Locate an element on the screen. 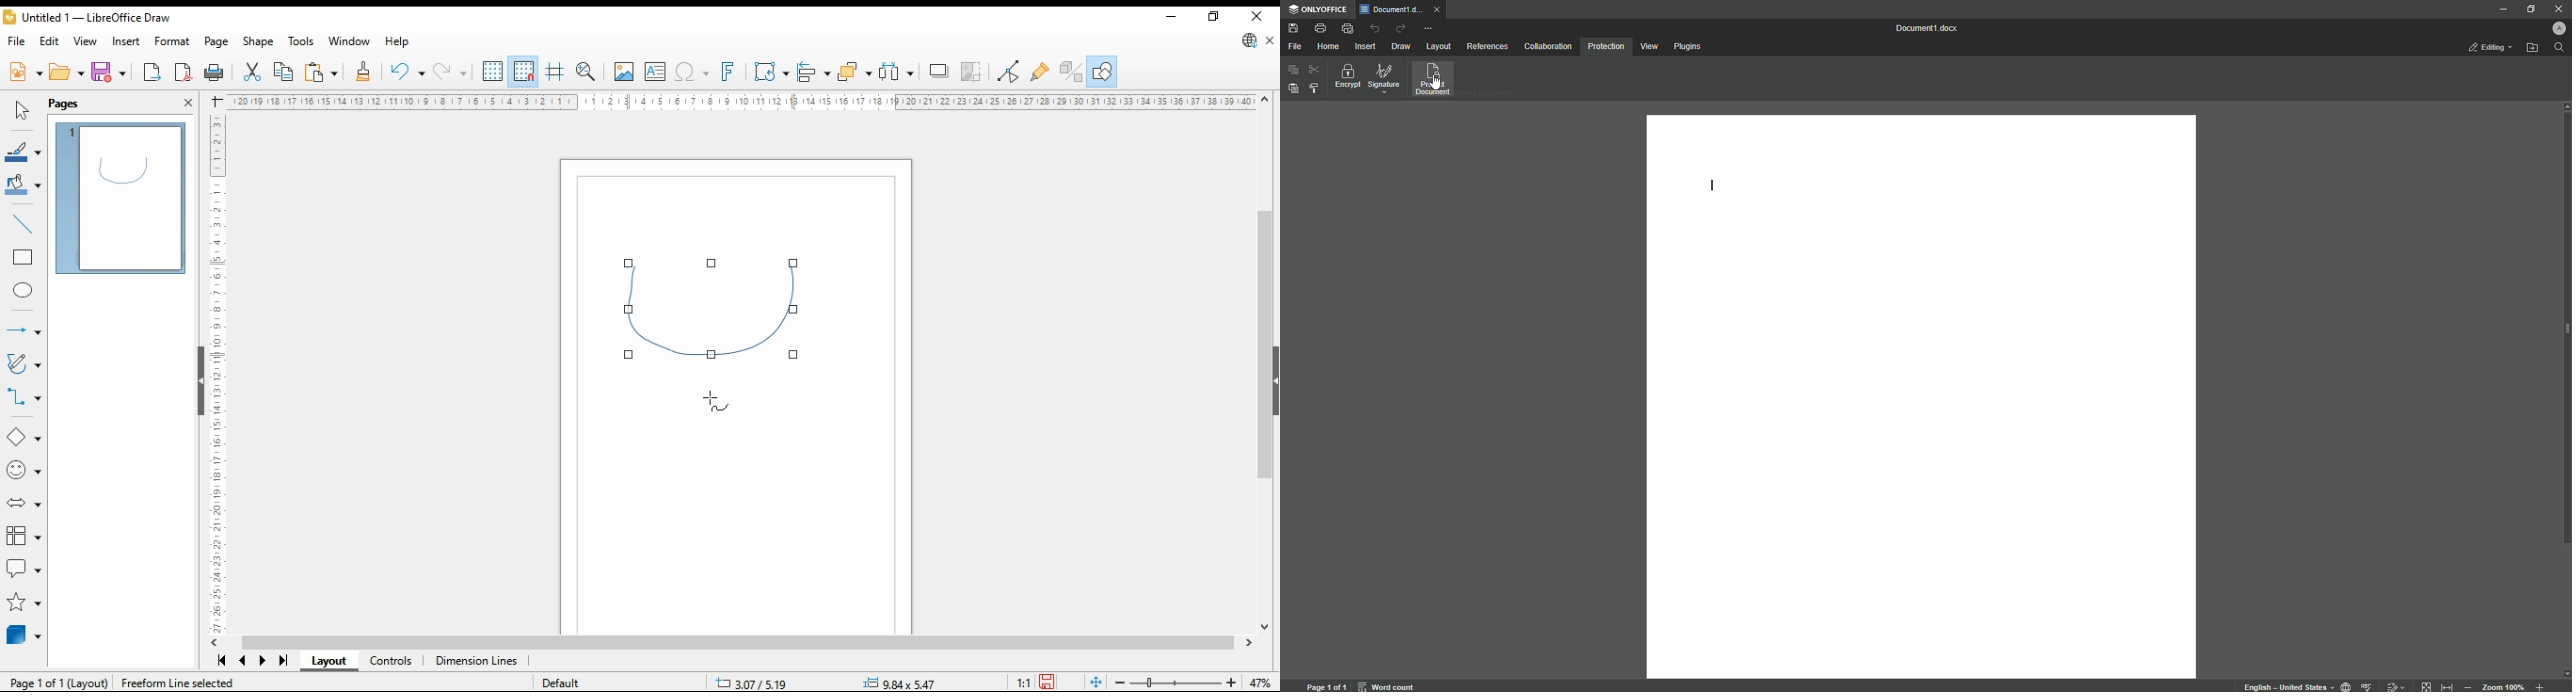  previous page is located at coordinates (244, 660).